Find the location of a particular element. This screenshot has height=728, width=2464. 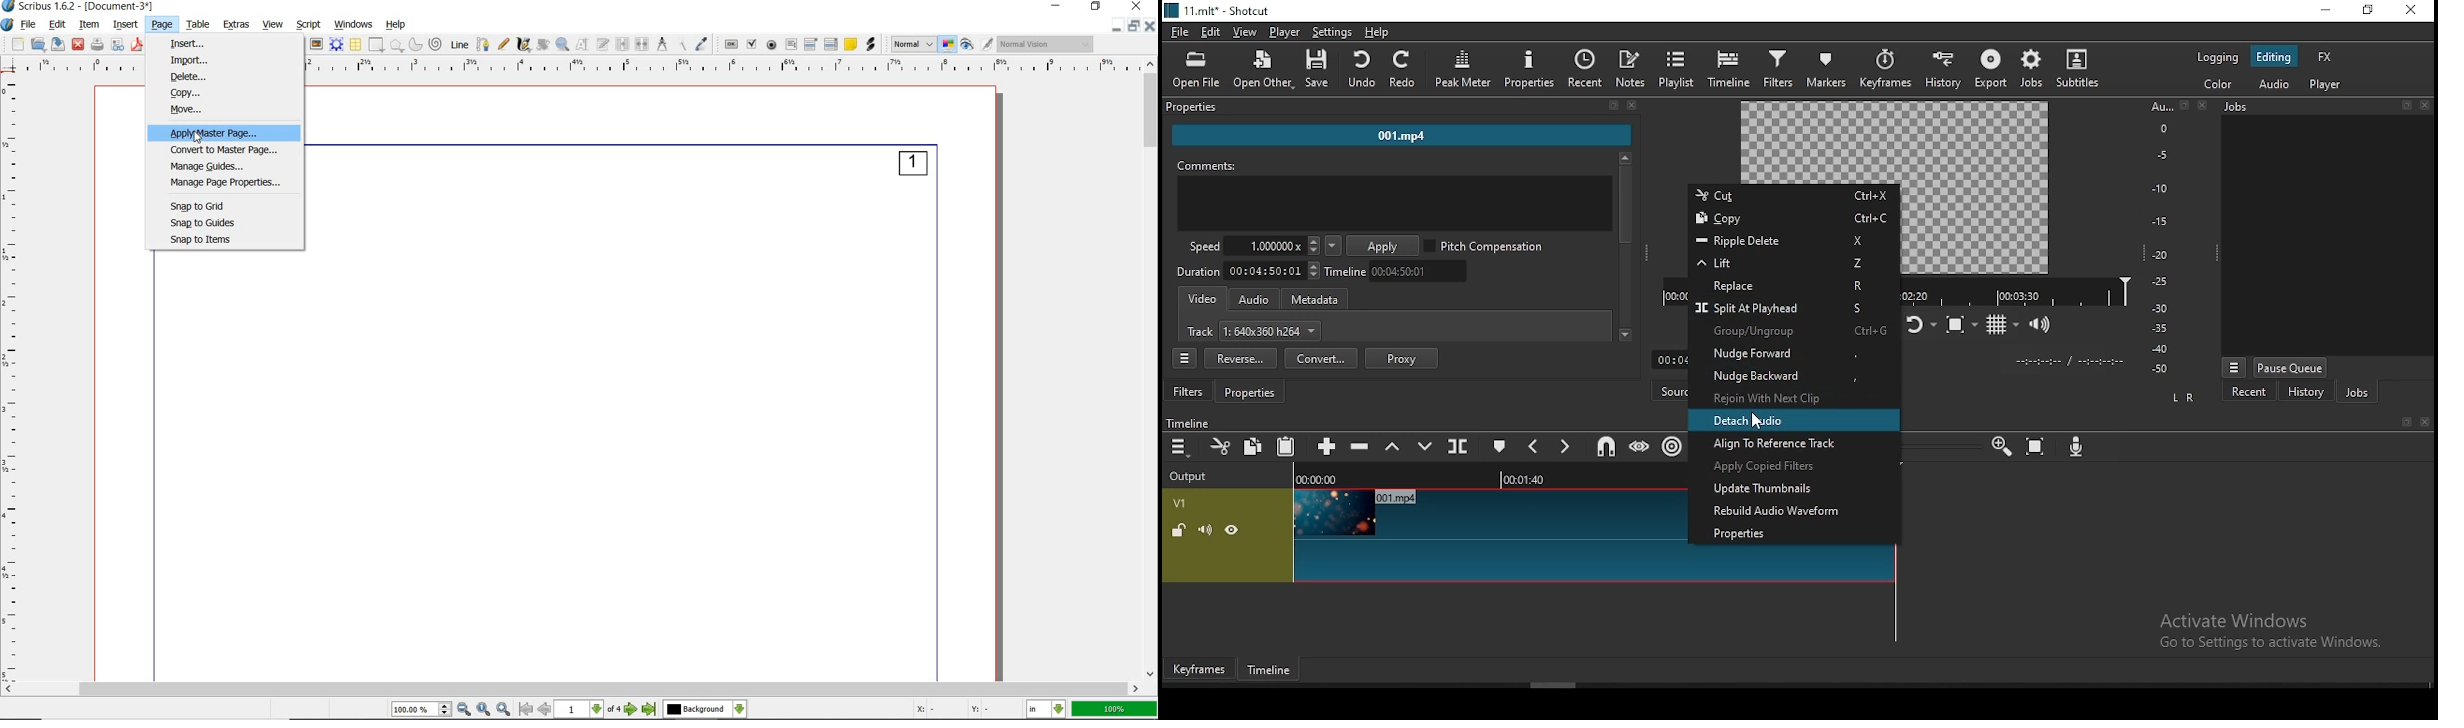

pdf list box is located at coordinates (832, 44).